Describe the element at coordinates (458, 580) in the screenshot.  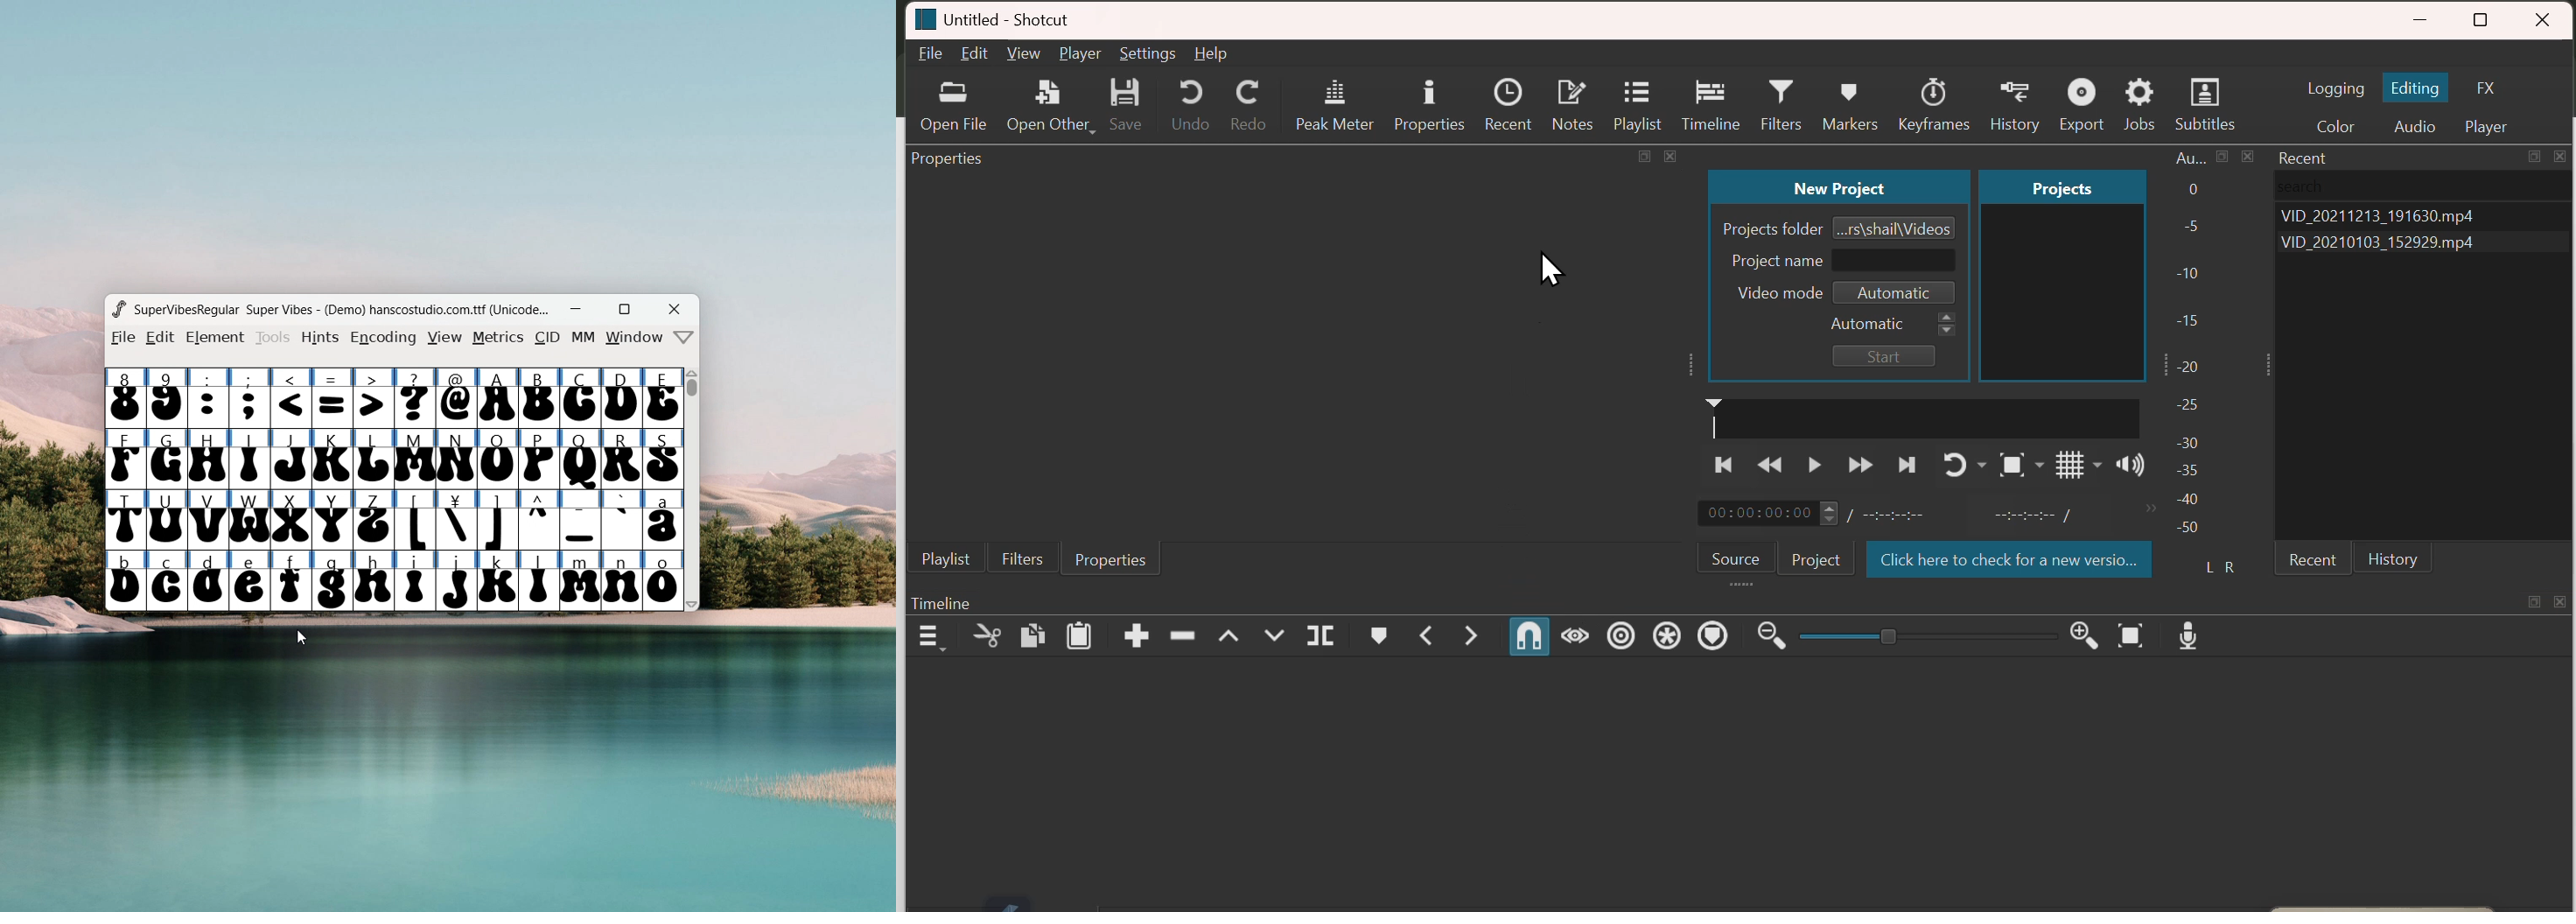
I see `j` at that location.